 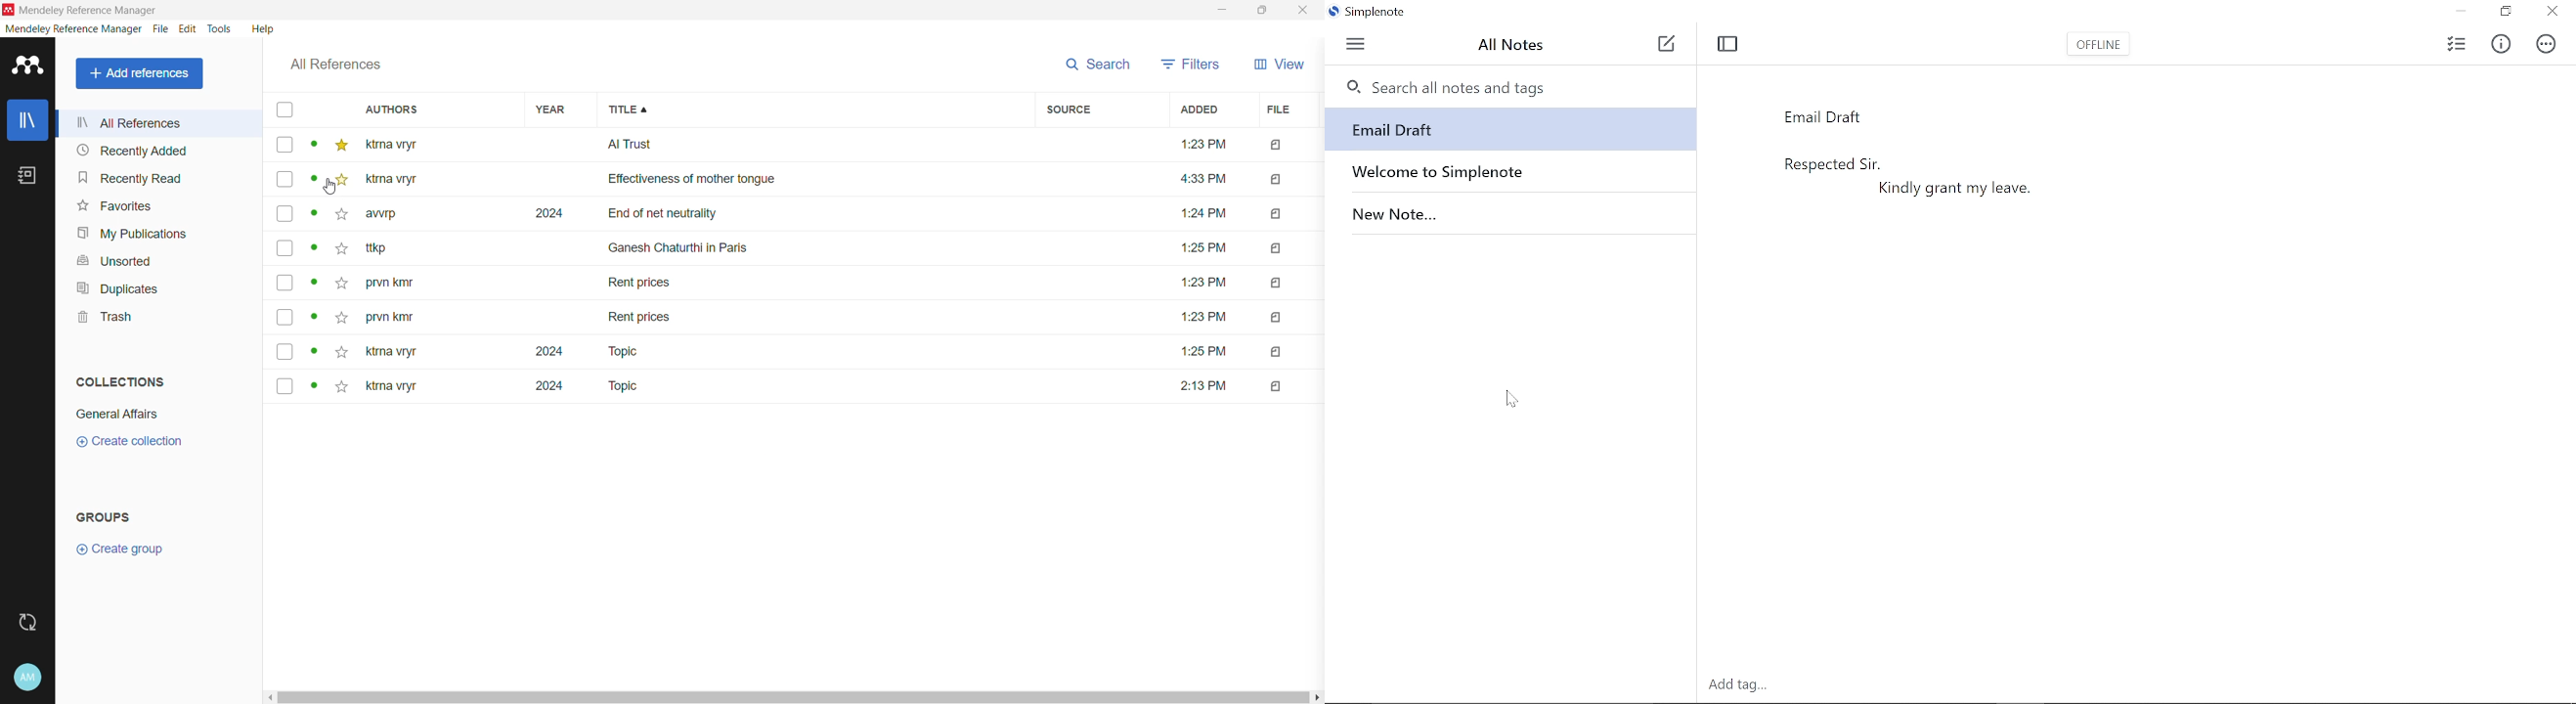 I want to click on Source, so click(x=1099, y=110).